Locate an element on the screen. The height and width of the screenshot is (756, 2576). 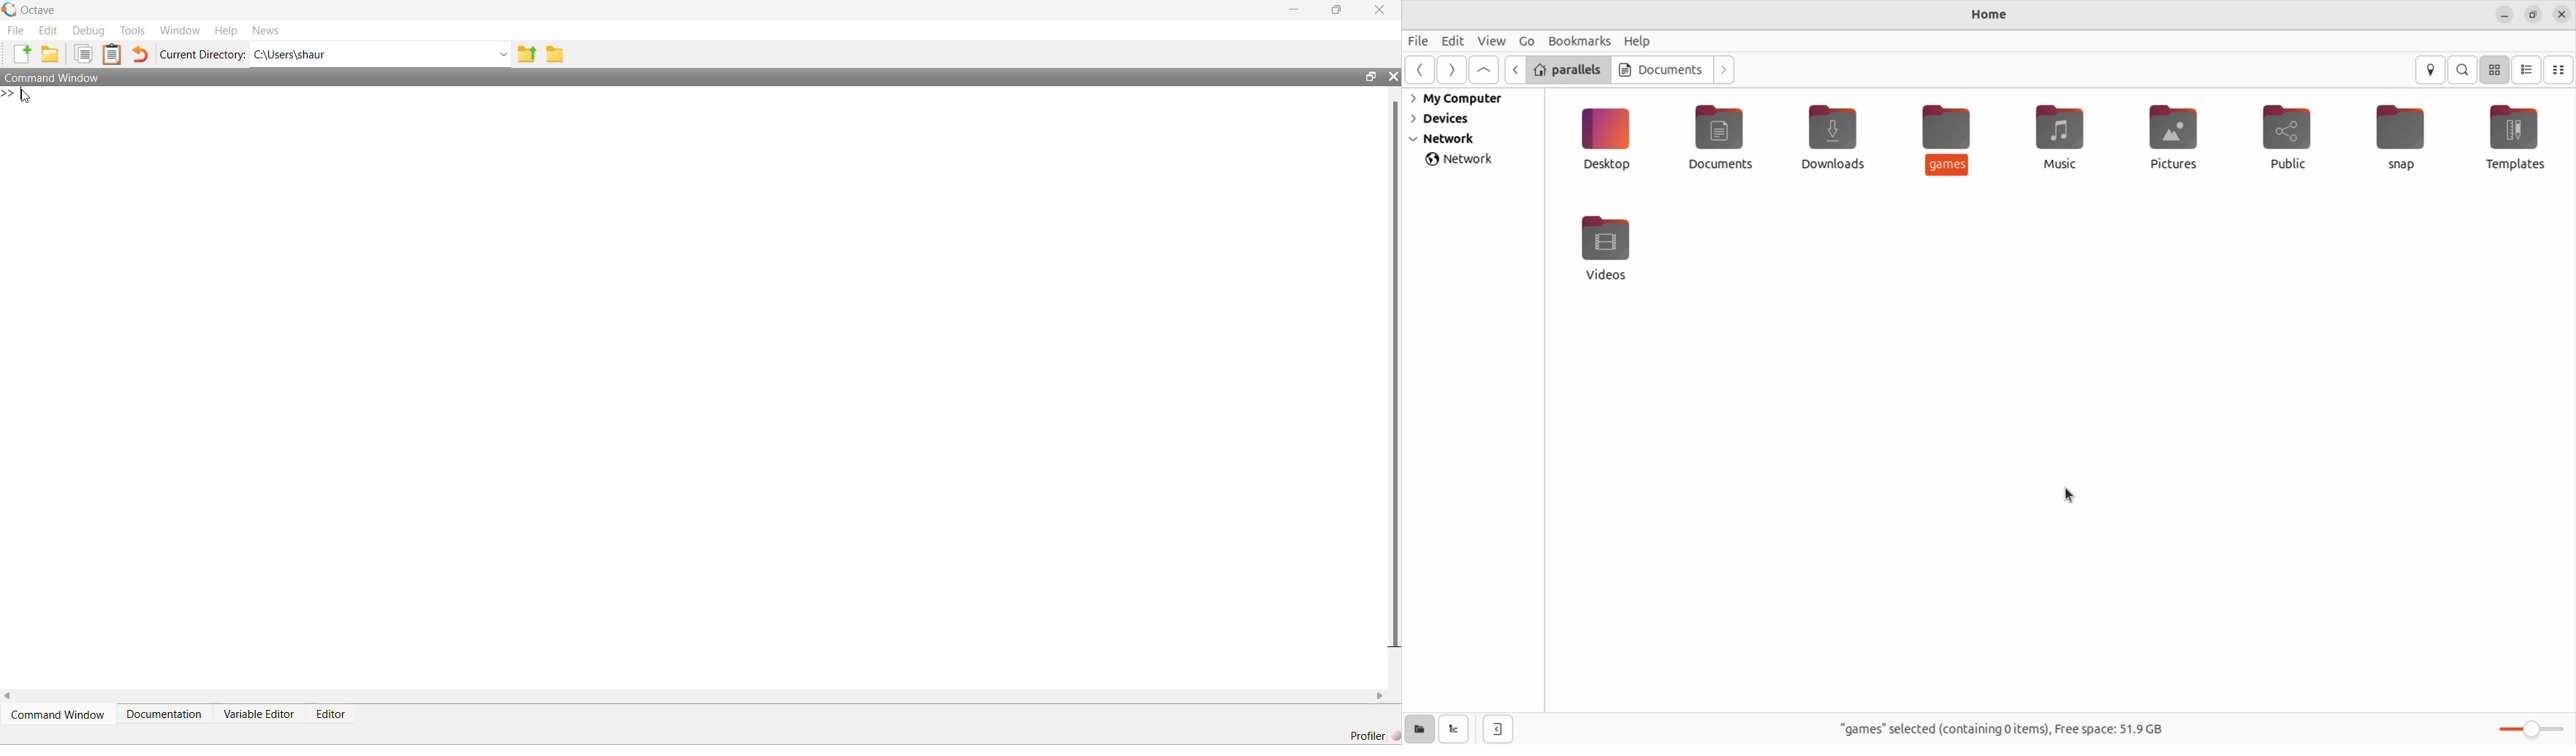
show tree view is located at coordinates (1453, 729).